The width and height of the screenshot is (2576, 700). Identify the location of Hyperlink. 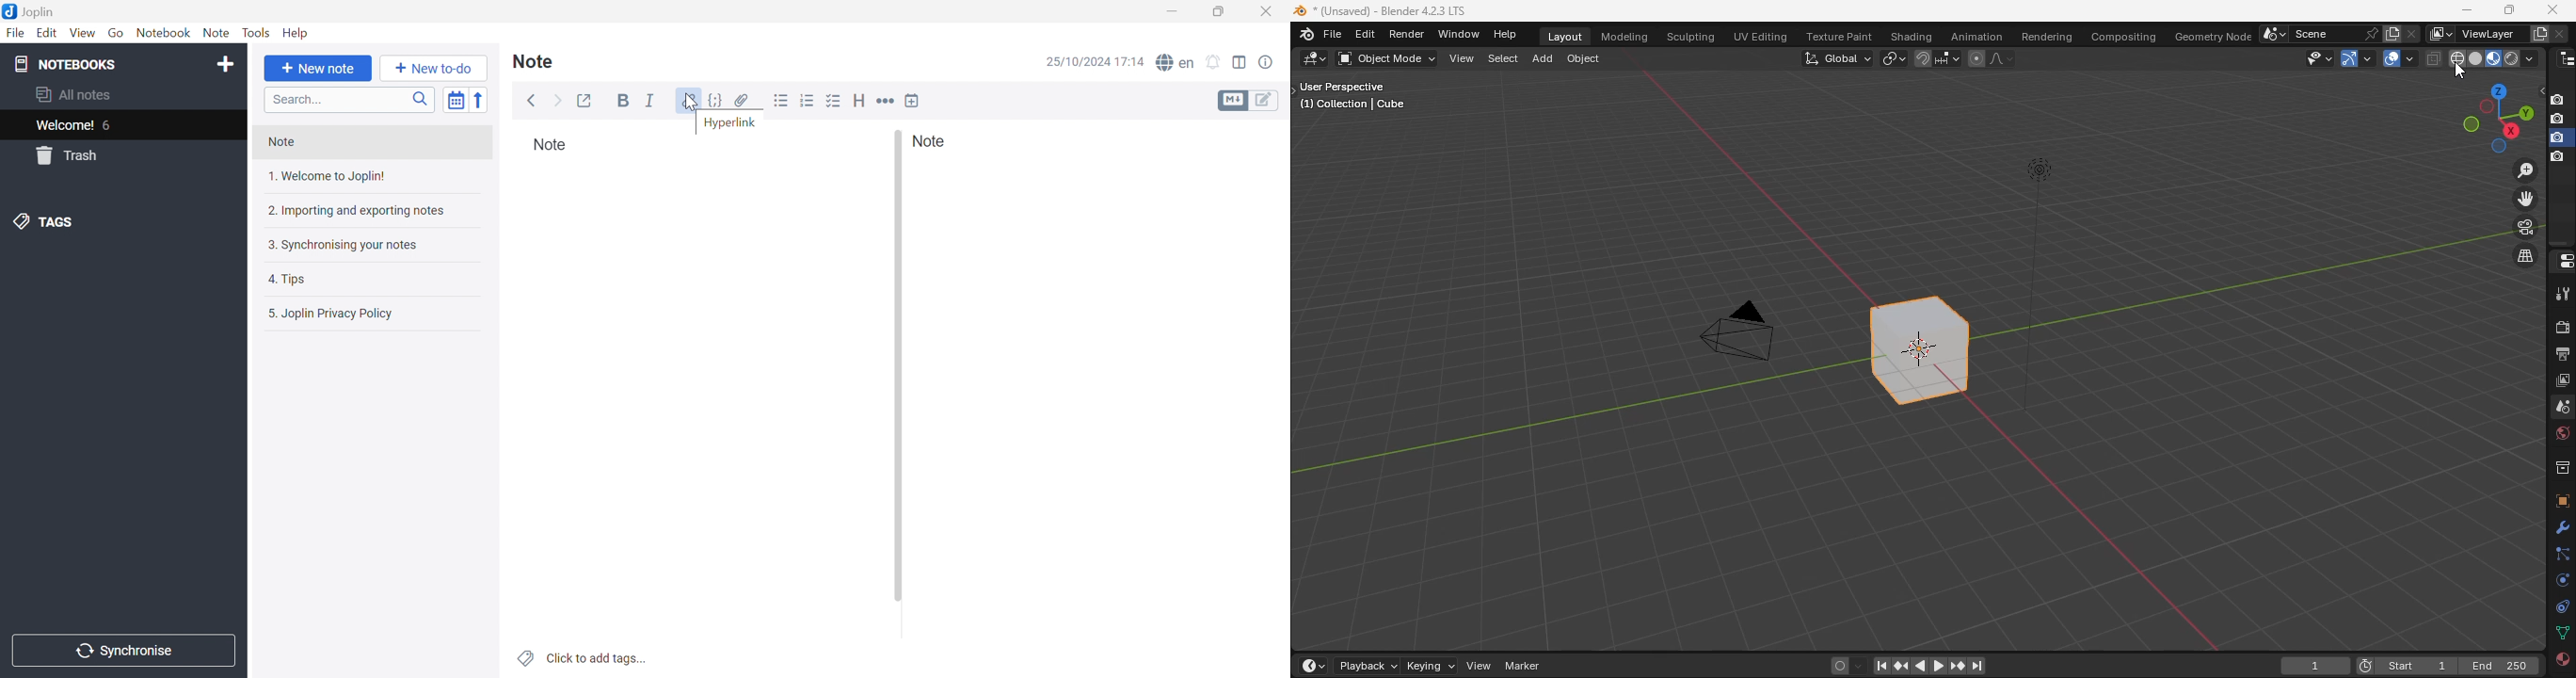
(686, 100).